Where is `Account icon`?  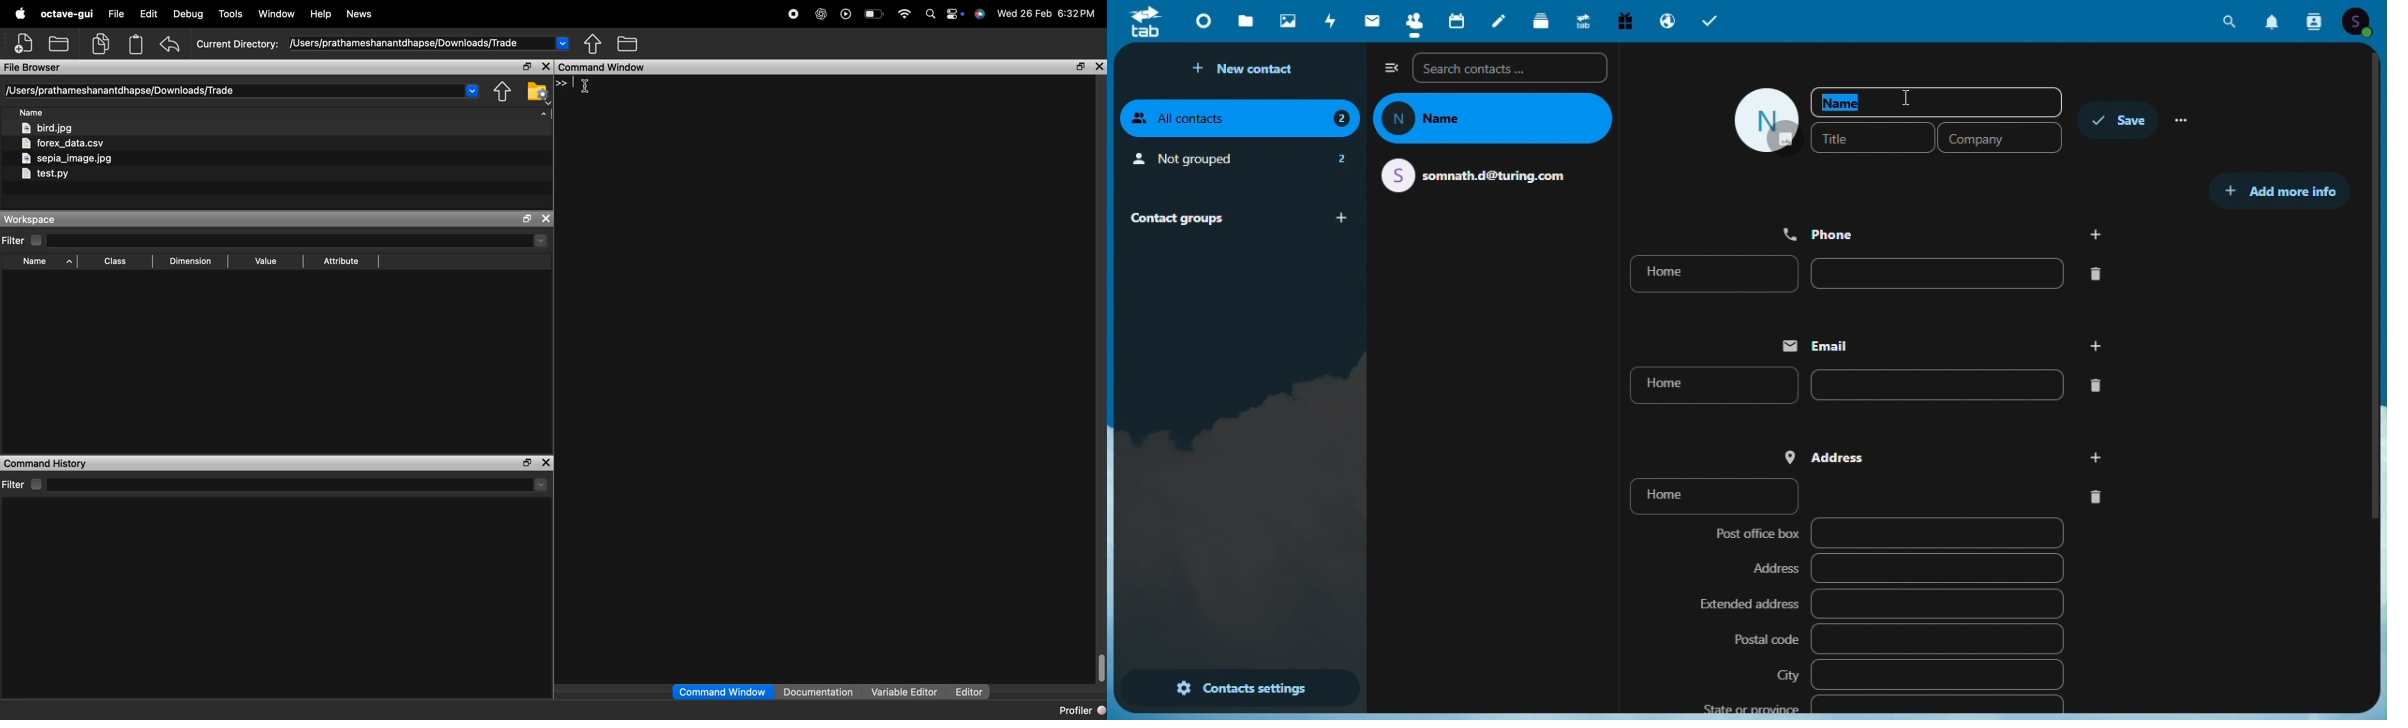 Account icon is located at coordinates (2365, 22).